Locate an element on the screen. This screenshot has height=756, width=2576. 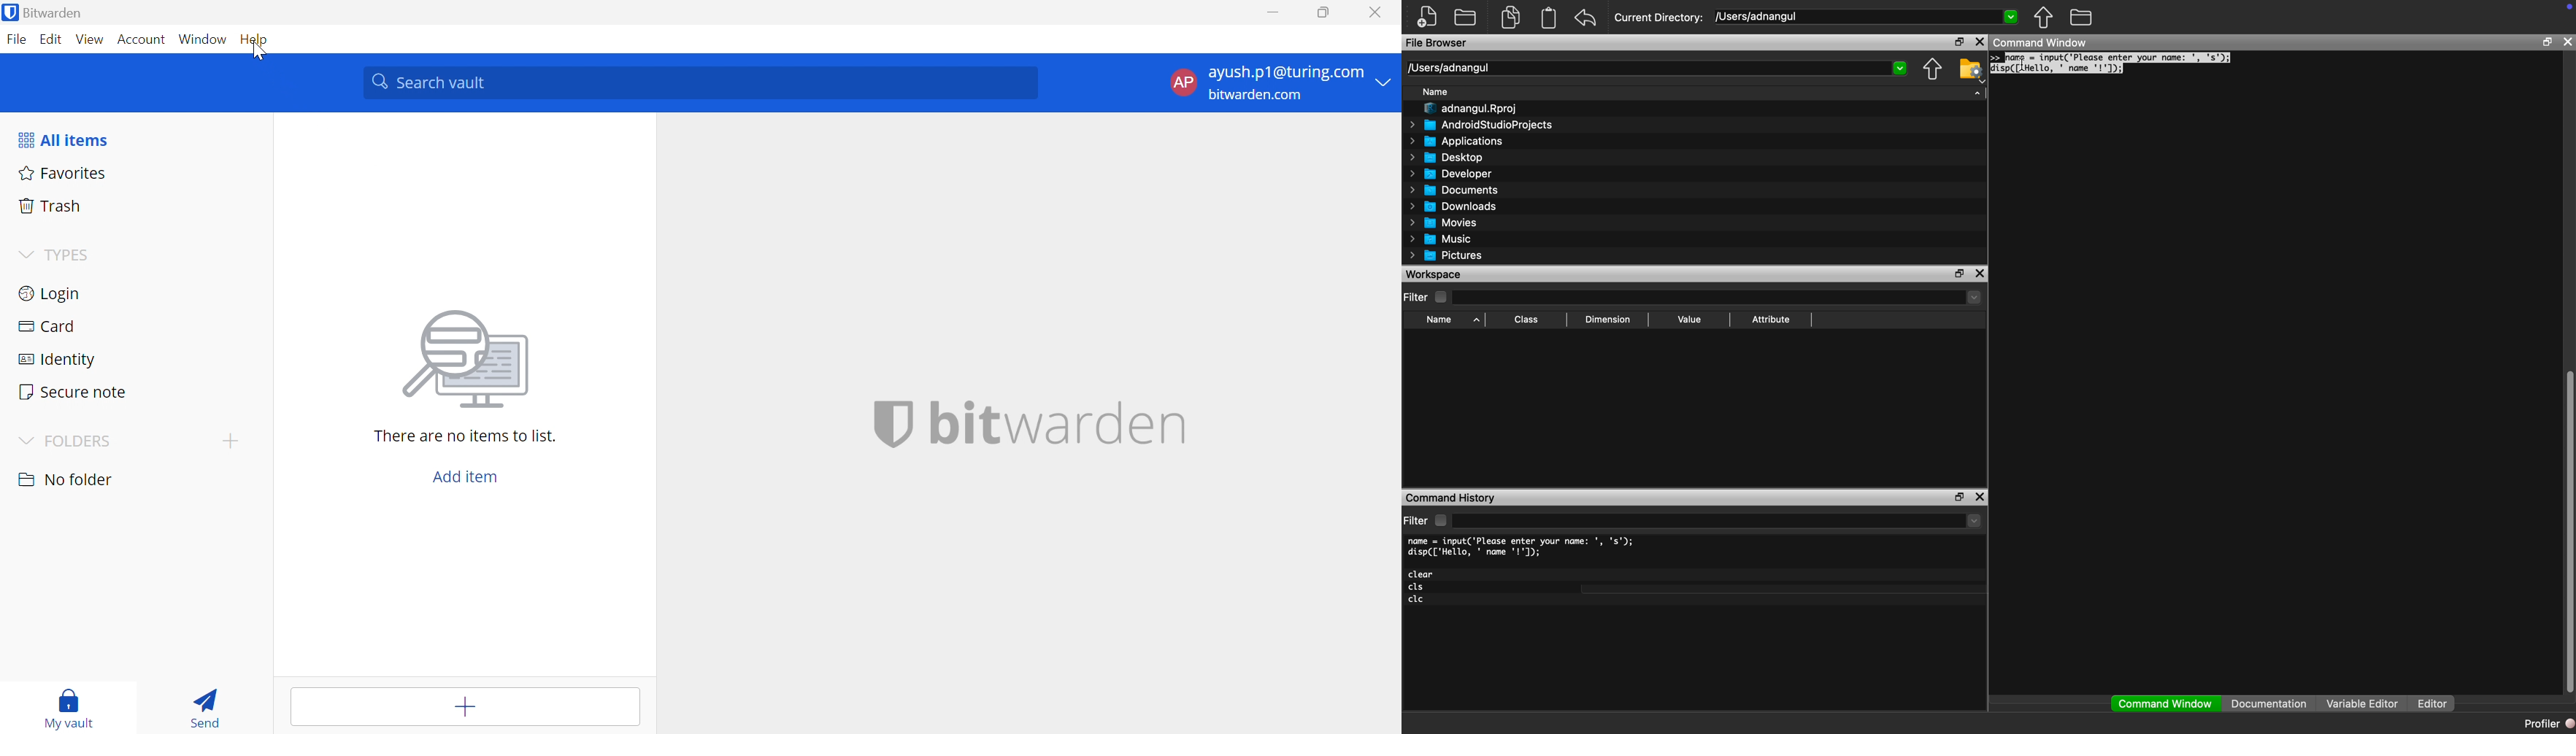
adnangul.Rproj is located at coordinates (1472, 109).